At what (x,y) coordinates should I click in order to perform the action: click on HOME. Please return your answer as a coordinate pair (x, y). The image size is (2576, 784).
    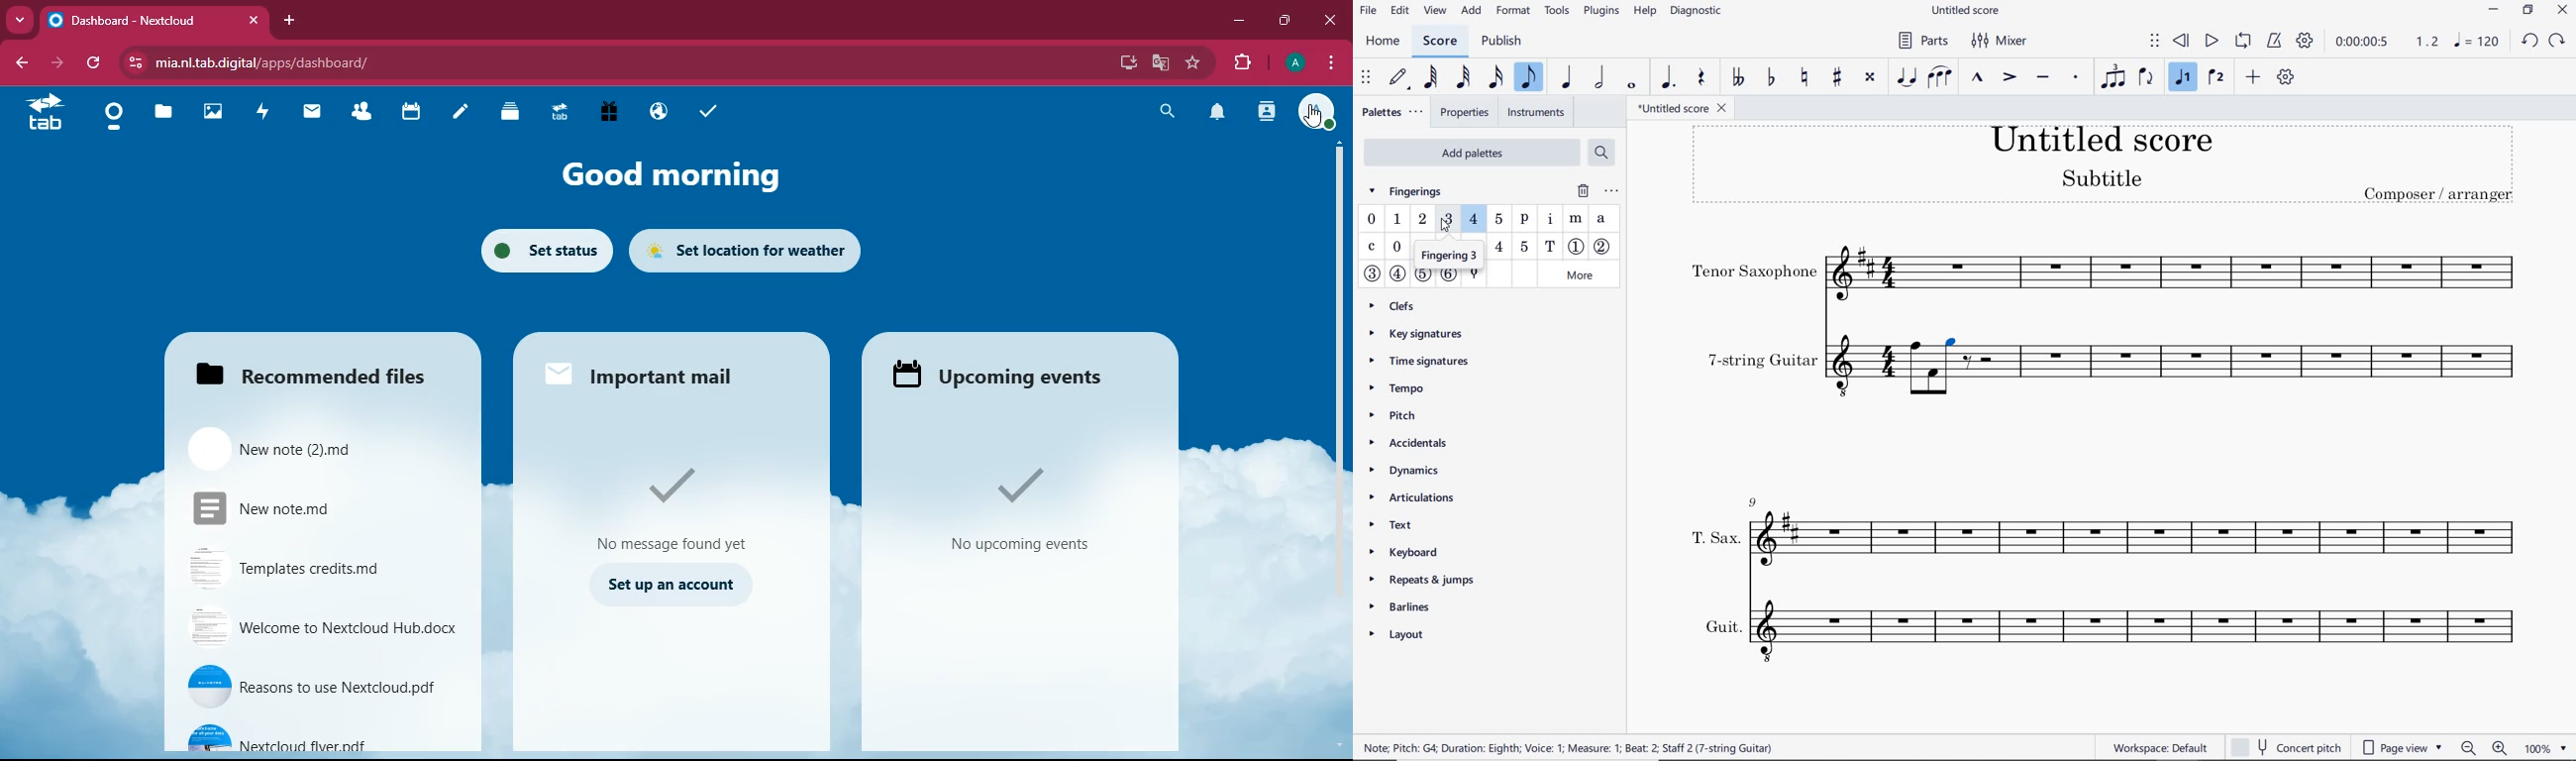
    Looking at the image, I should click on (1386, 42).